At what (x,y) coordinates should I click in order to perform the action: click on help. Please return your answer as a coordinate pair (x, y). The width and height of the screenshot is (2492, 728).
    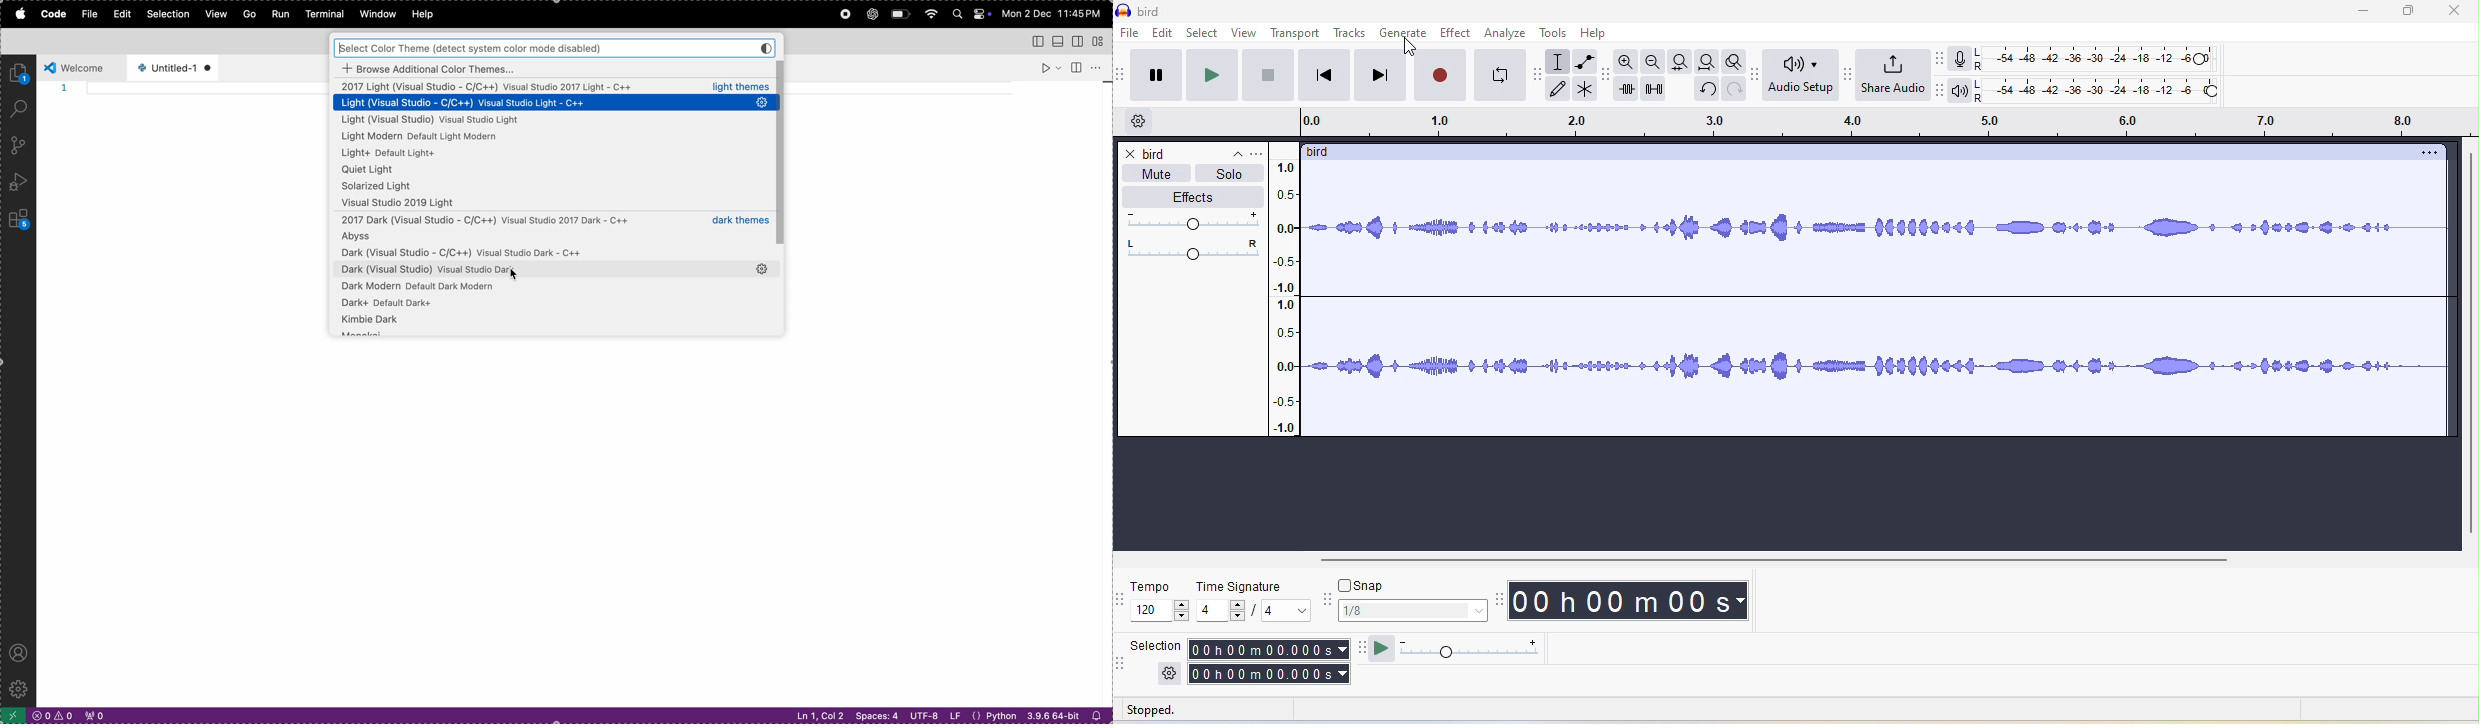
    Looking at the image, I should click on (1604, 35).